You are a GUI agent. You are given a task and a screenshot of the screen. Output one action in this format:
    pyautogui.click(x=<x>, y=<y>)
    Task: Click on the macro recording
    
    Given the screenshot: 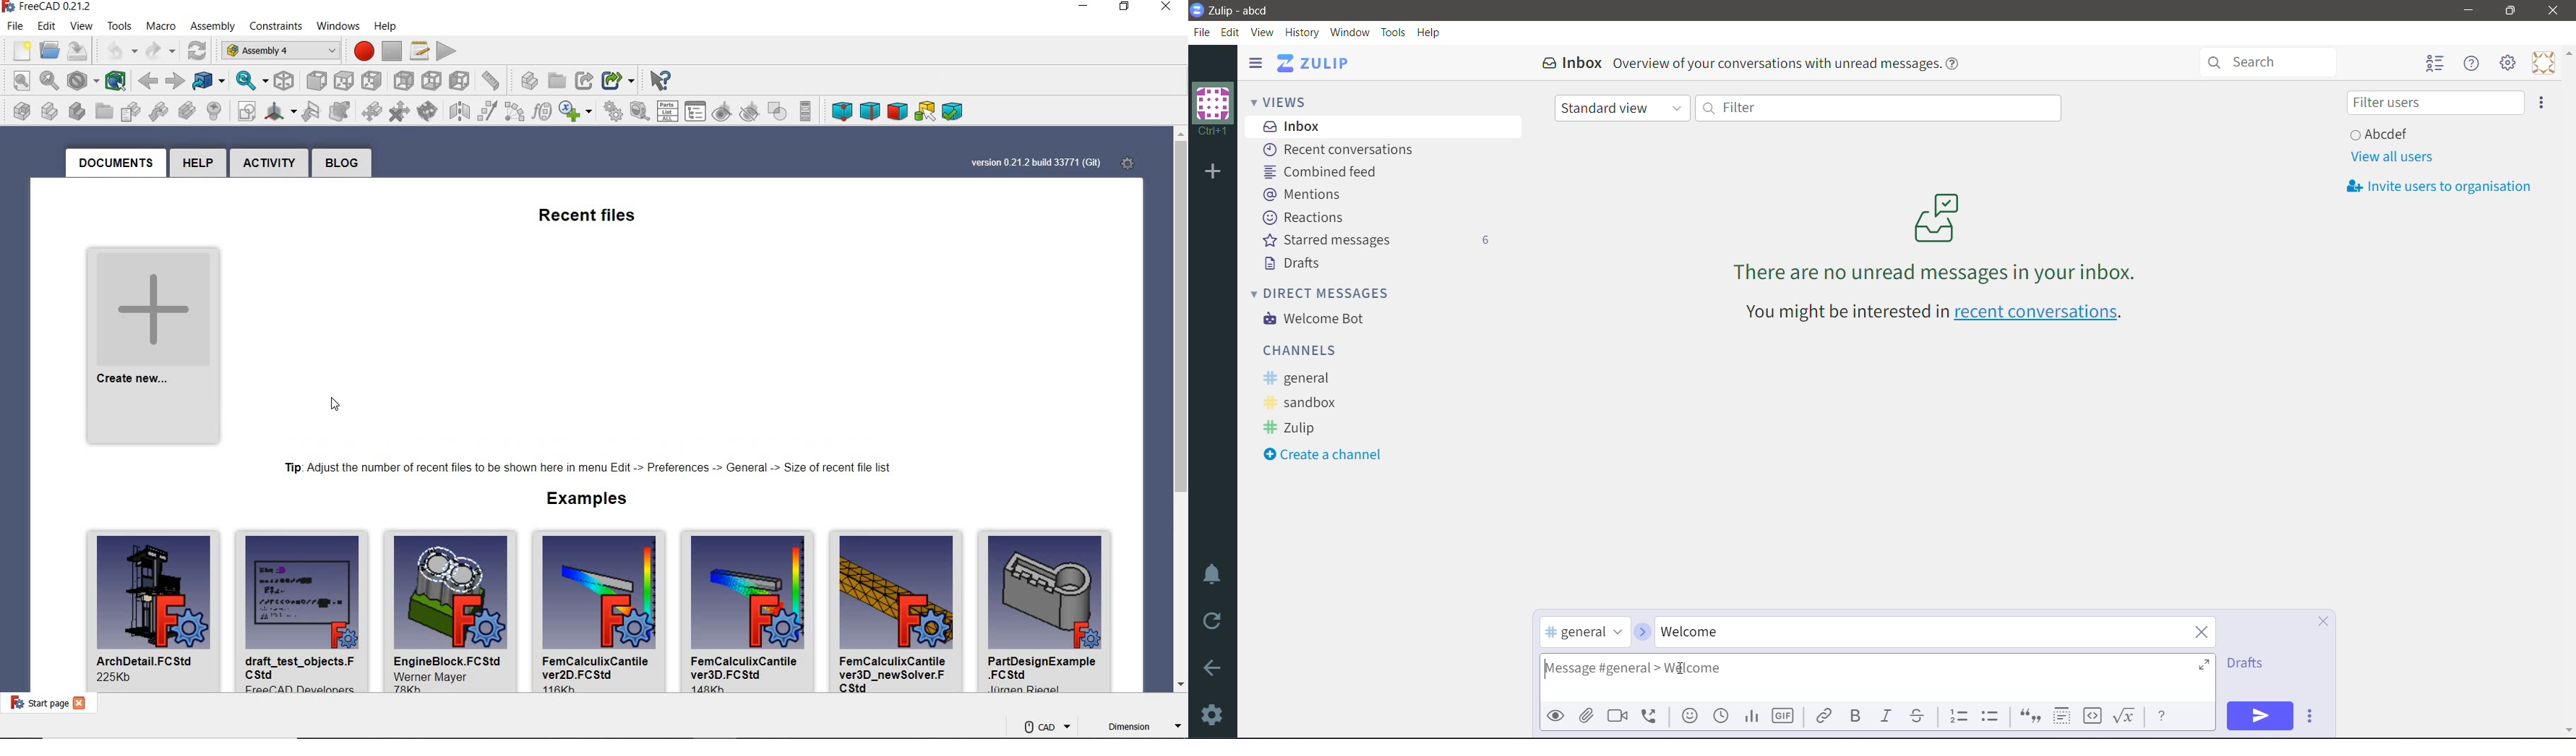 What is the action you would take?
    pyautogui.click(x=362, y=51)
    